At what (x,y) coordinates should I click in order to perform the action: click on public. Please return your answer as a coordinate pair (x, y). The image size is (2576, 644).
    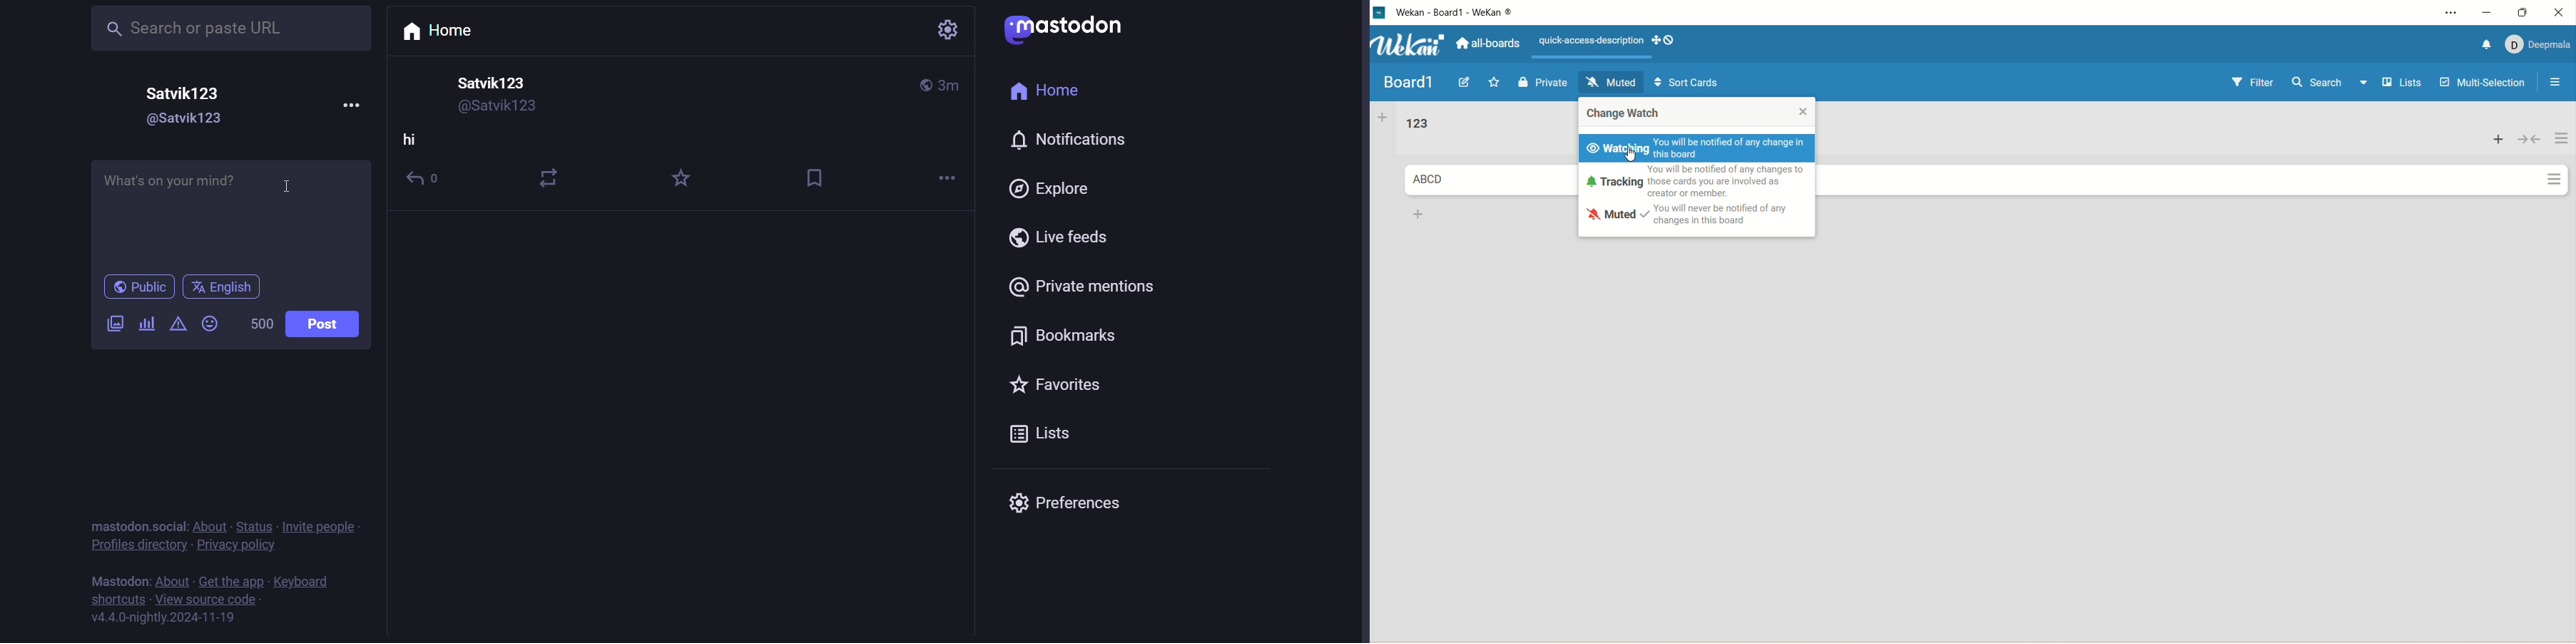
    Looking at the image, I should click on (136, 287).